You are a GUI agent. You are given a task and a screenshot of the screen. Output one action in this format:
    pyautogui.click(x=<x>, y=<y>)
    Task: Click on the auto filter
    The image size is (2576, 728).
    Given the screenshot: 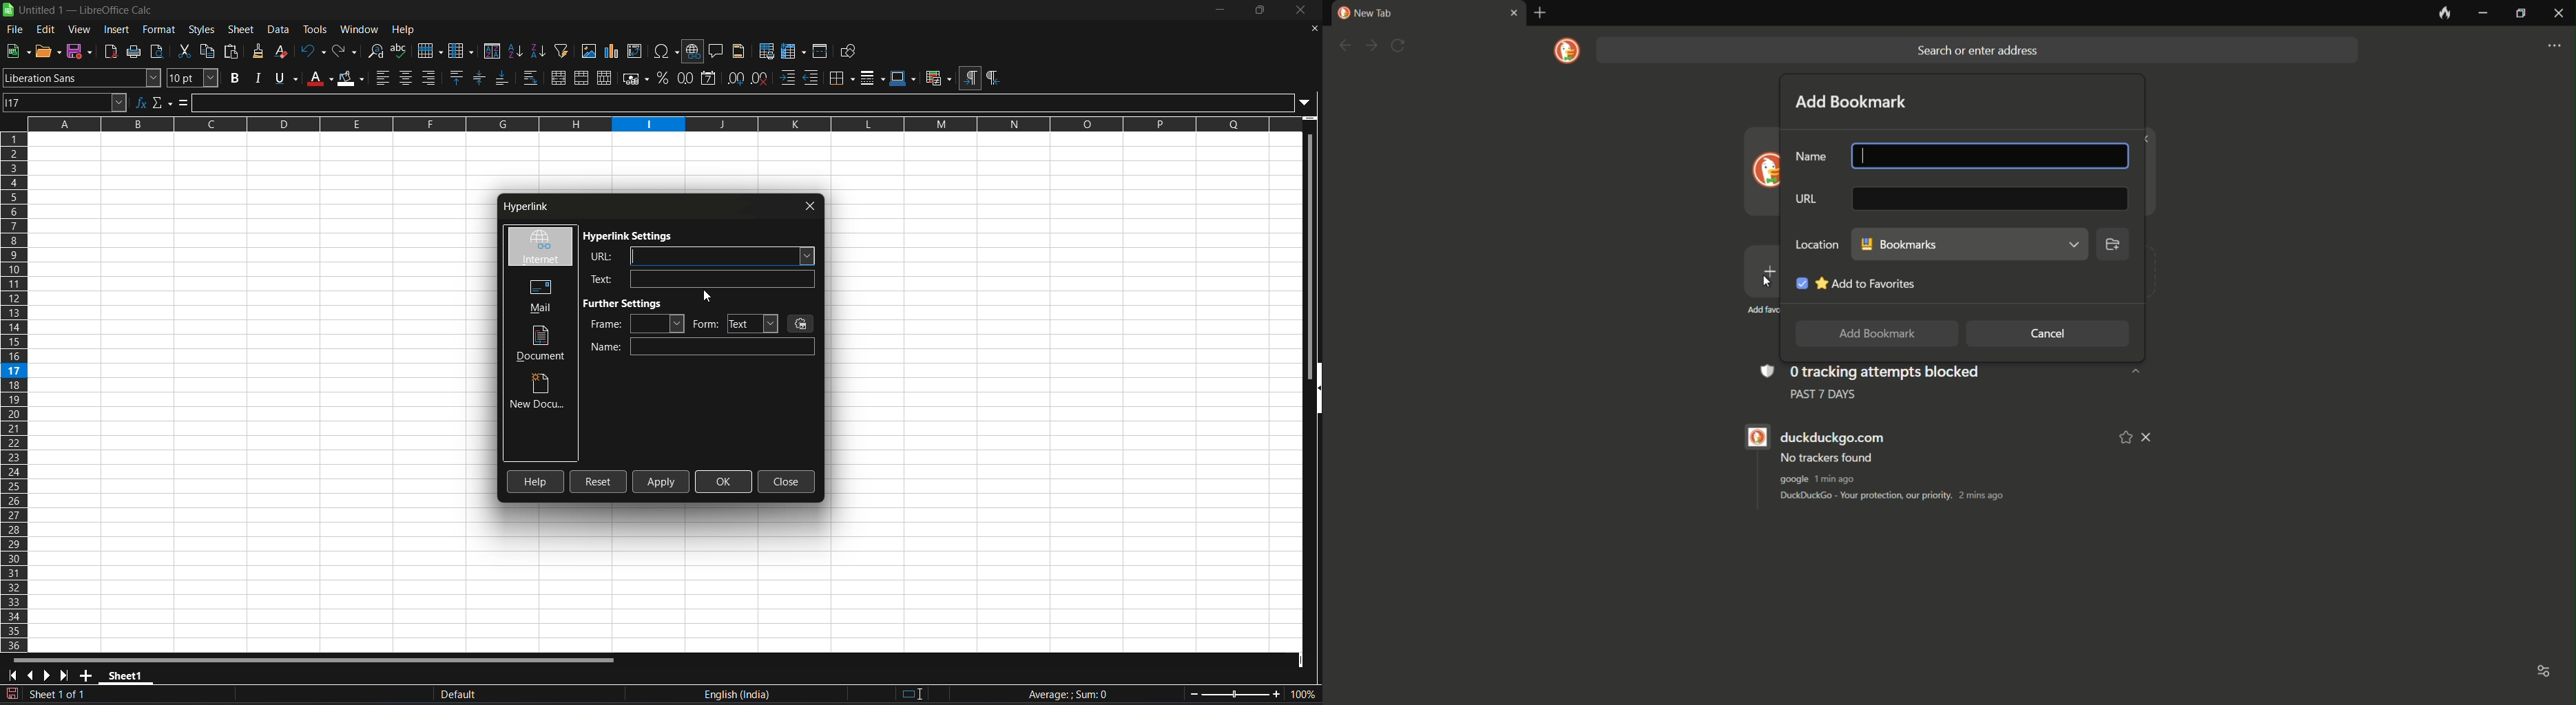 What is the action you would take?
    pyautogui.click(x=562, y=50)
    